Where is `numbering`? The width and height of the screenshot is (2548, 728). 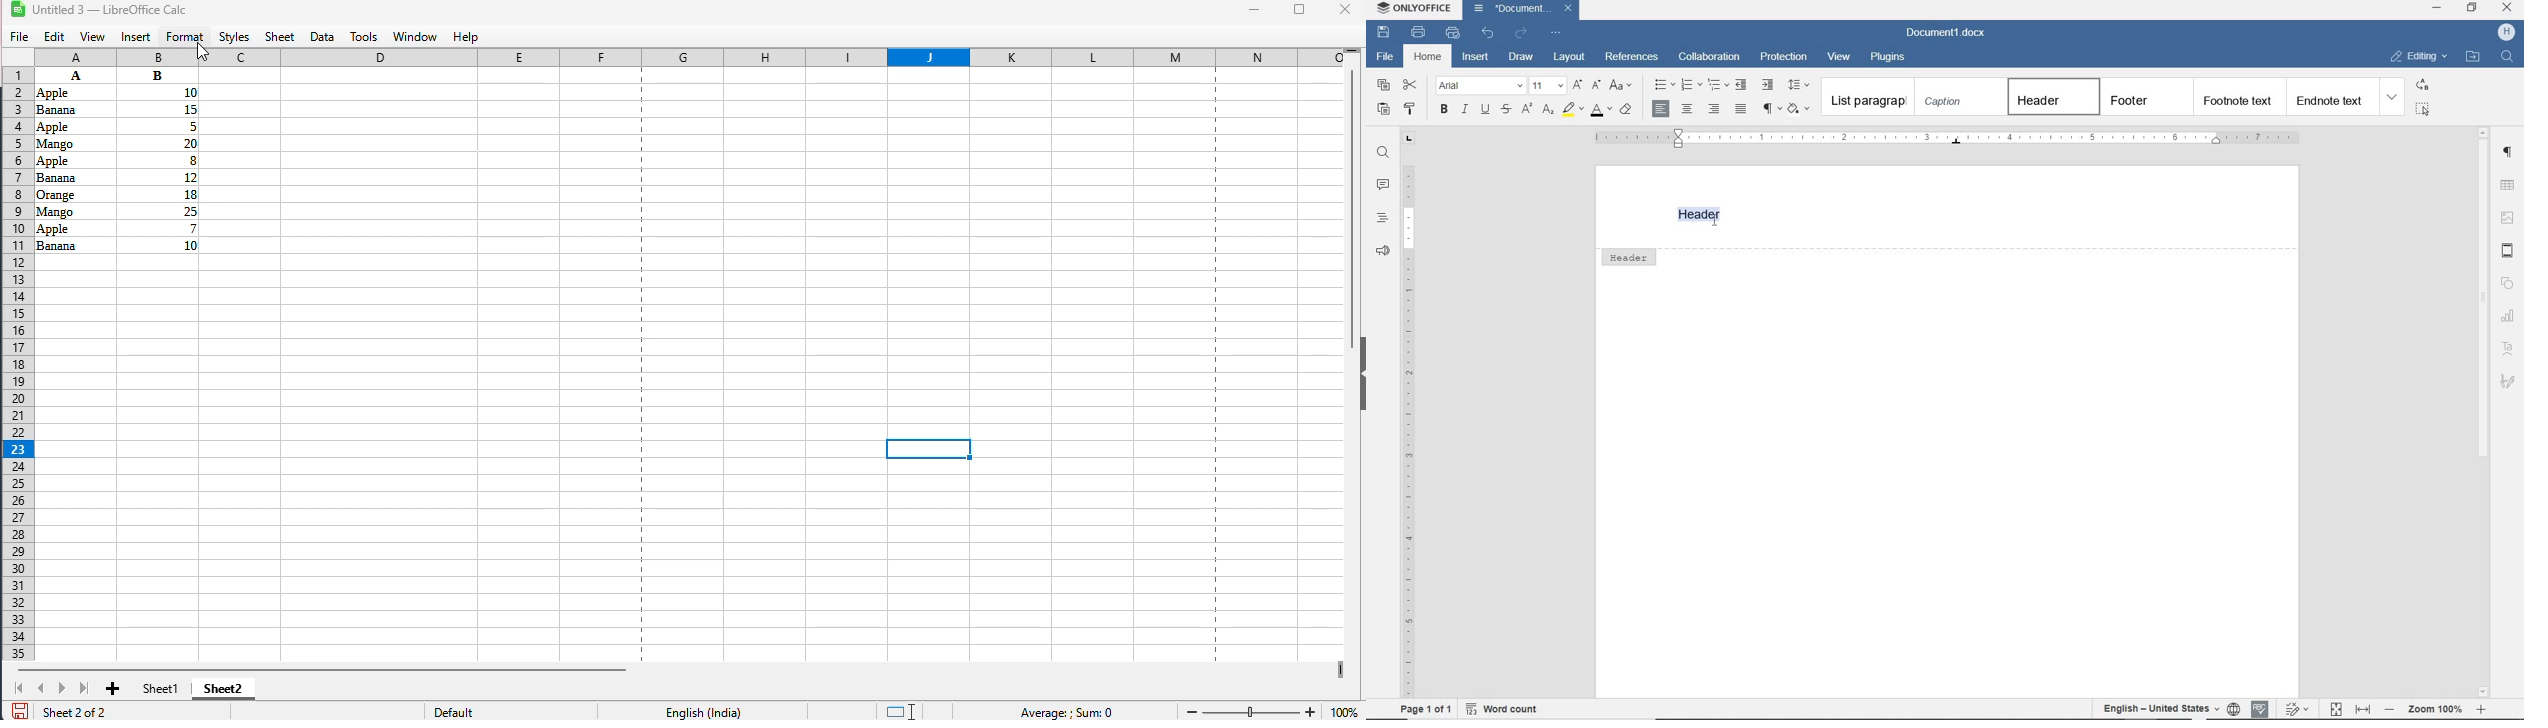
numbering is located at coordinates (1691, 86).